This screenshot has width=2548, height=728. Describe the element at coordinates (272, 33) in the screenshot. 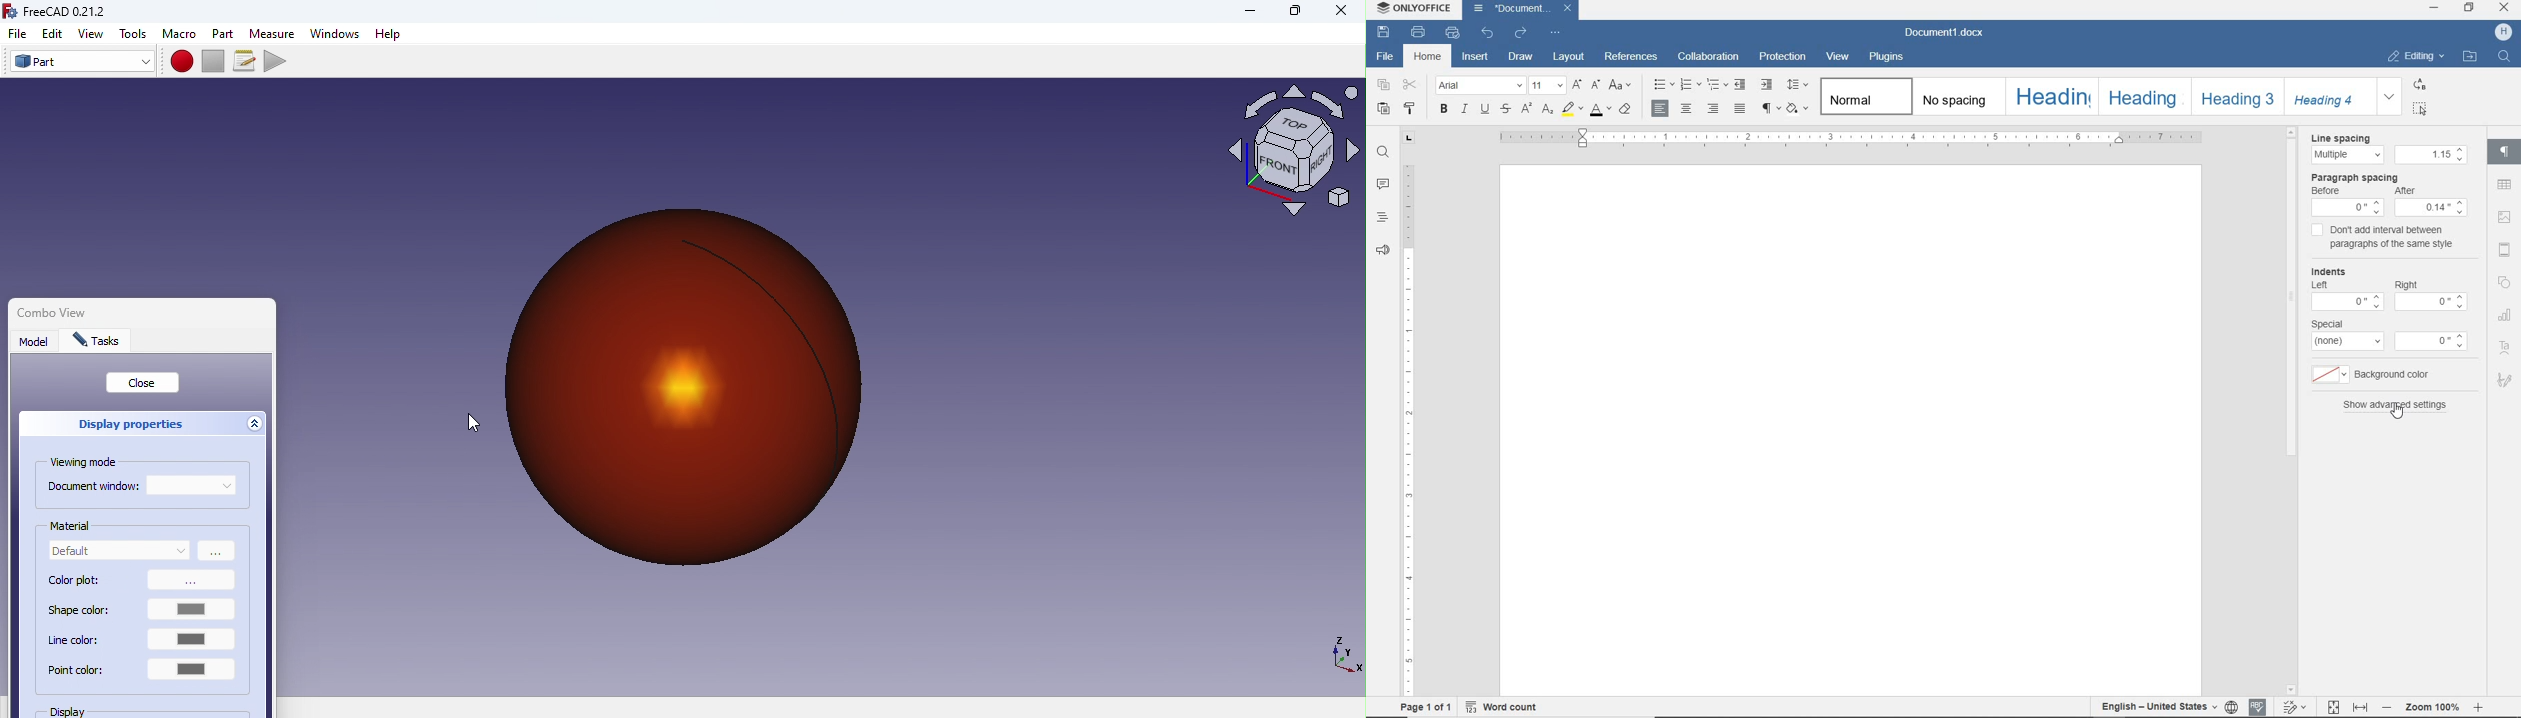

I see `Measure` at that location.